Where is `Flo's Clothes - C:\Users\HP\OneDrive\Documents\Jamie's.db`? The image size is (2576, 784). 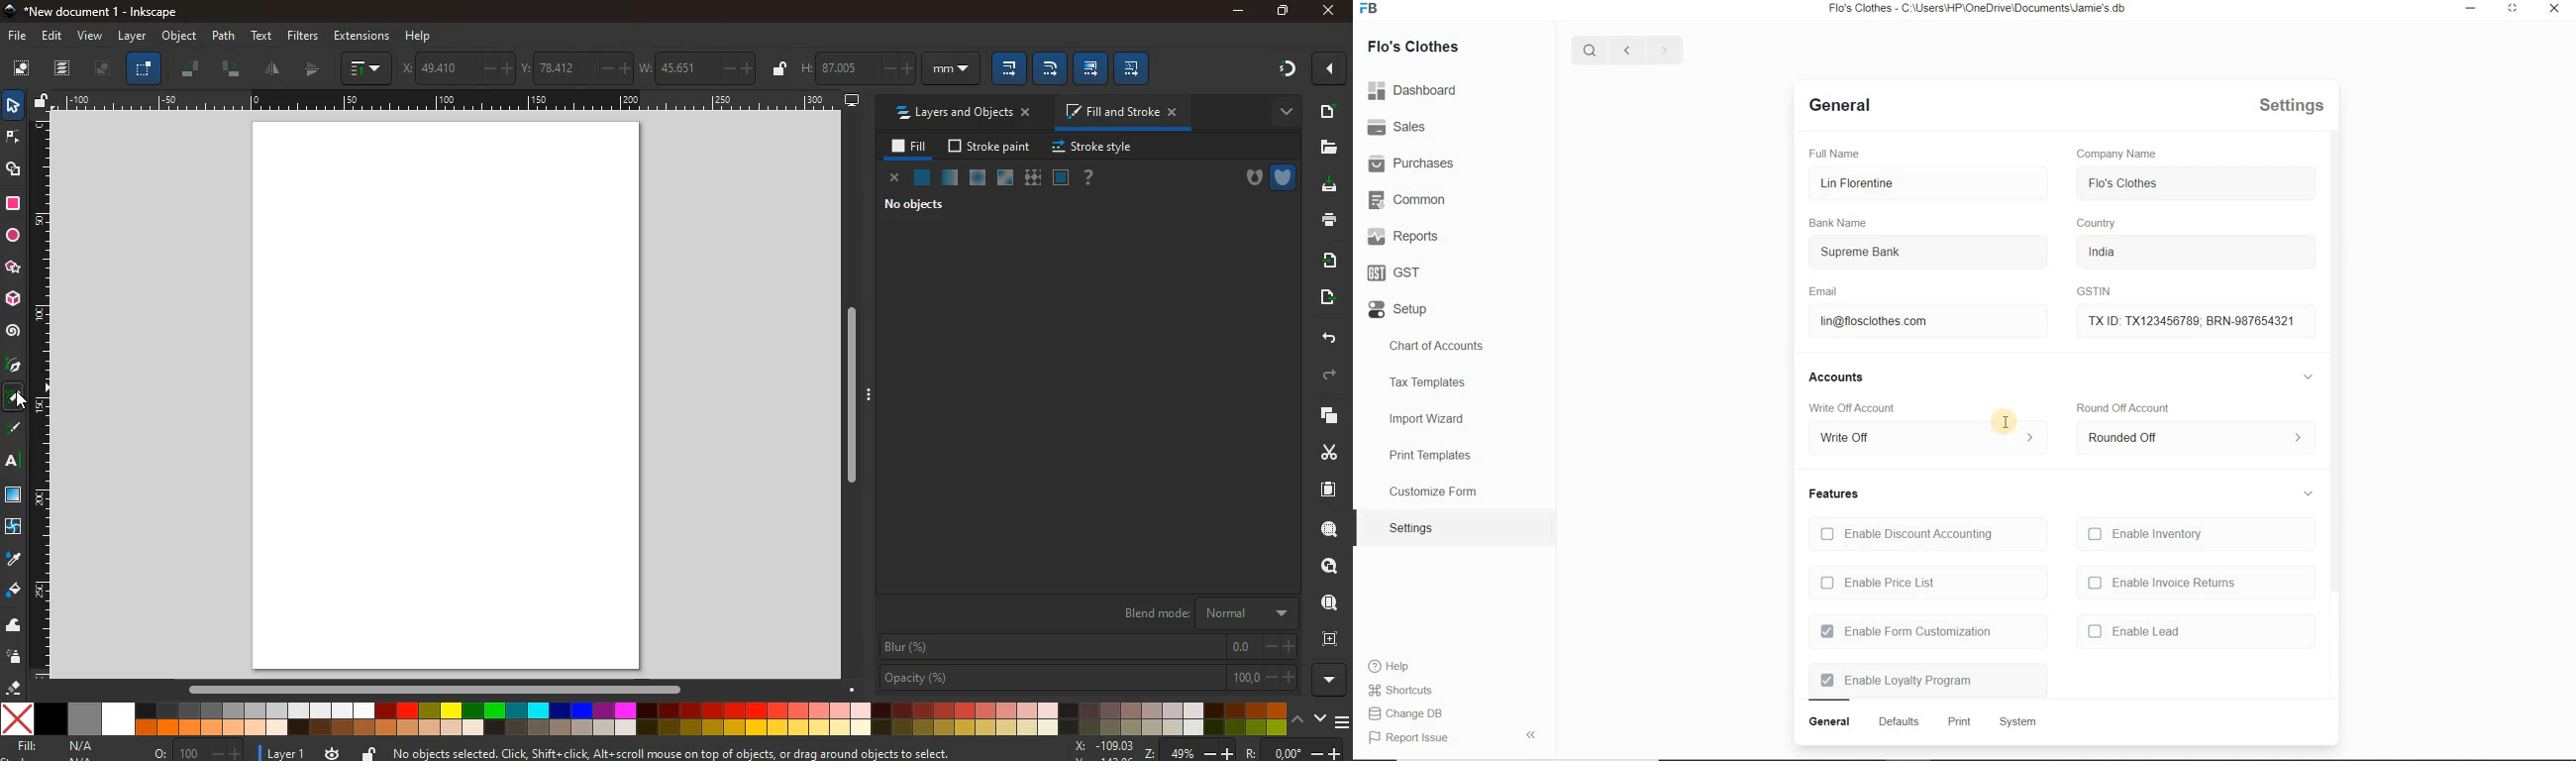 Flo's Clothes - C:\Users\HP\OneDrive\Documents\Jamie's.db is located at coordinates (1982, 9).